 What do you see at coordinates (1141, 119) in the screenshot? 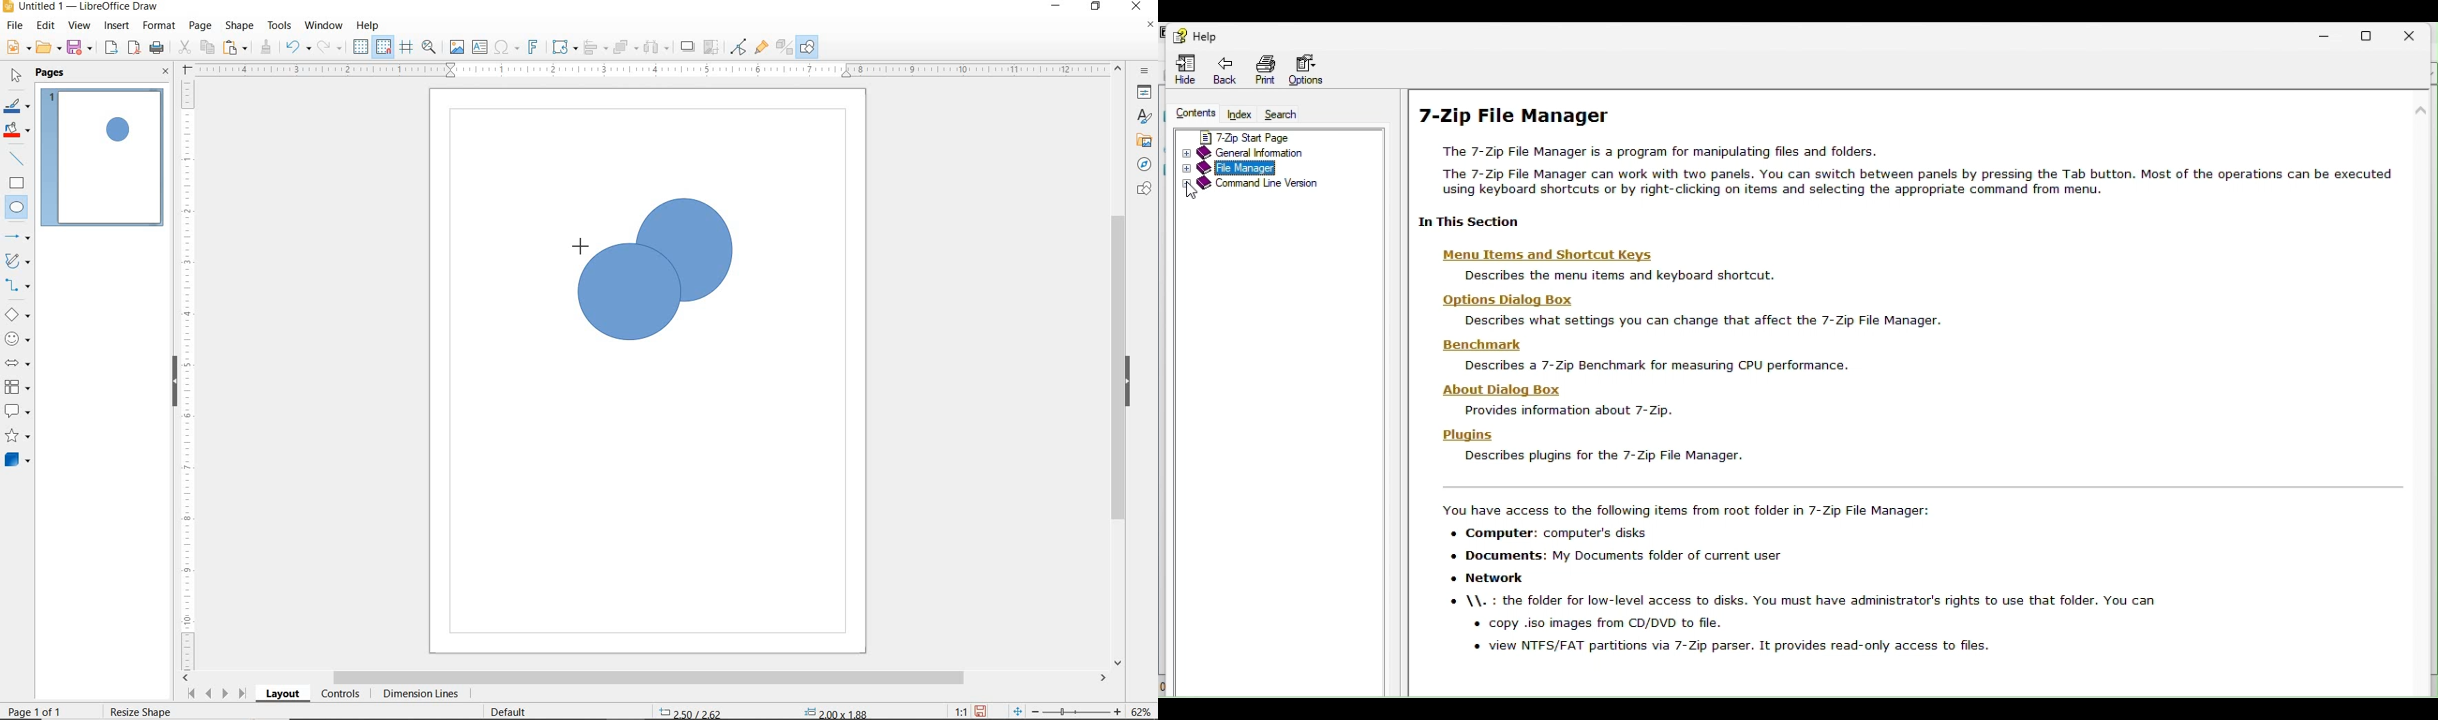
I see `STYLES` at bounding box center [1141, 119].